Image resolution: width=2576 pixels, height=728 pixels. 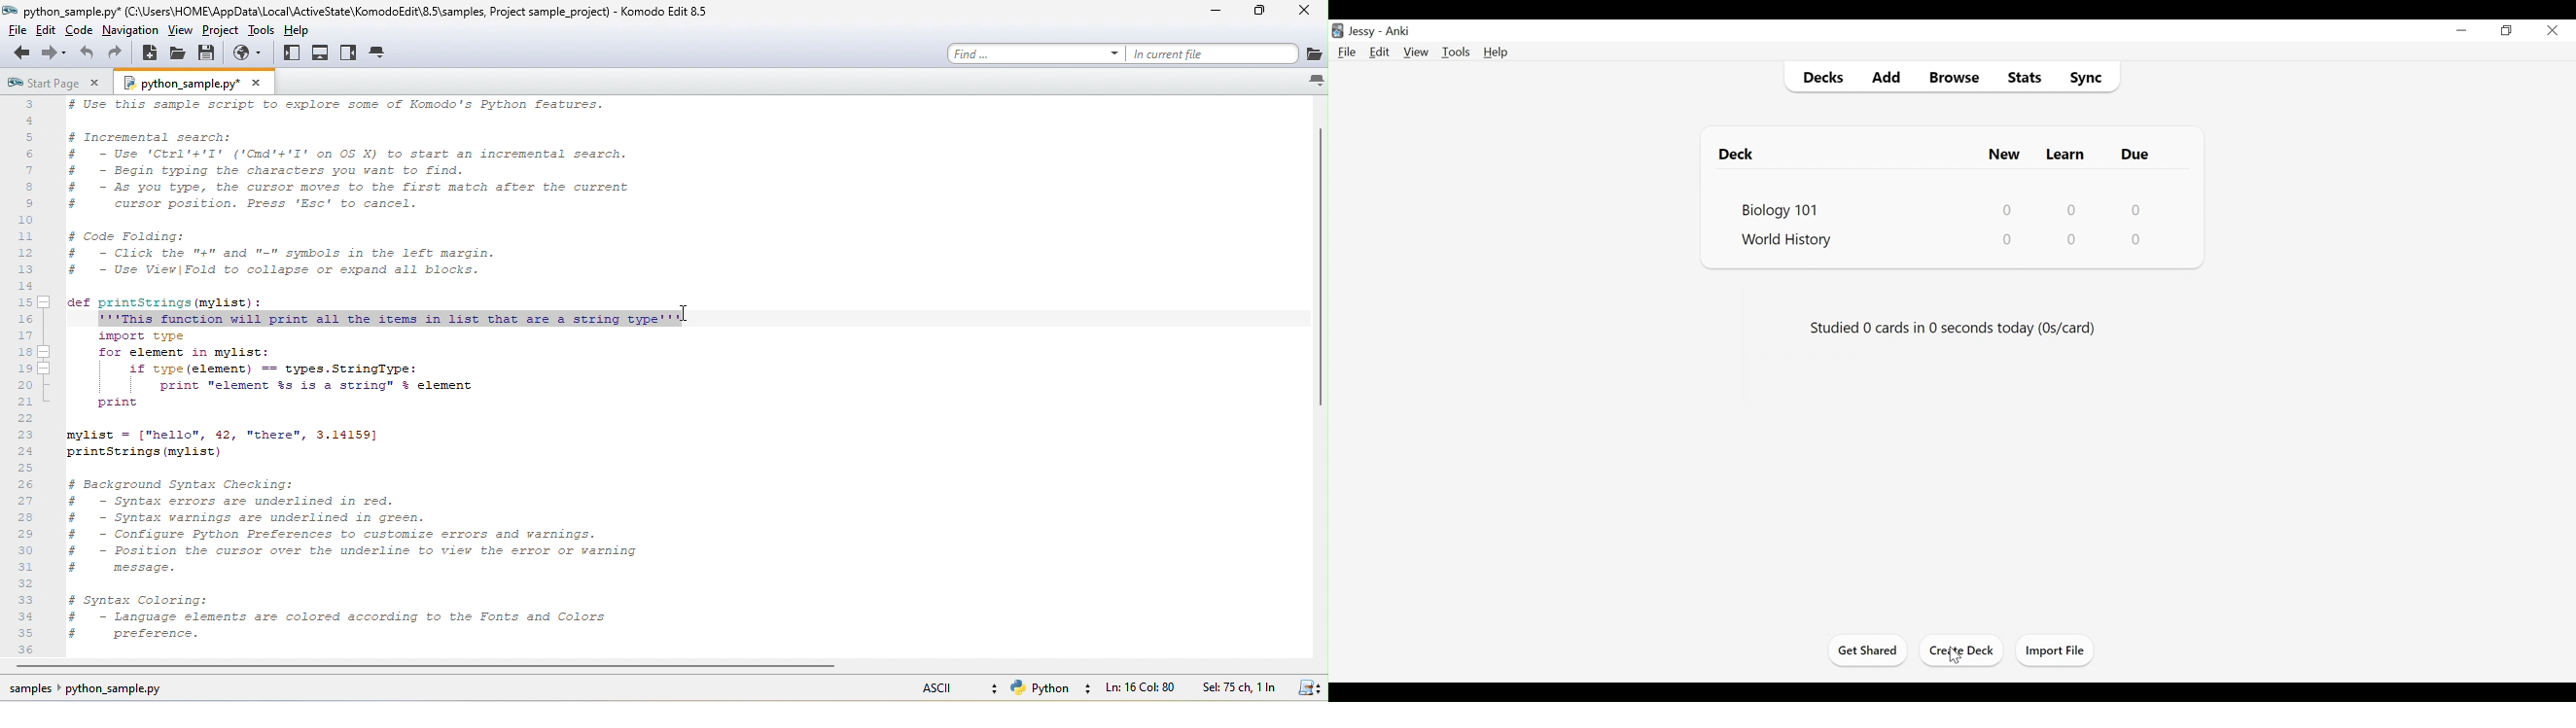 What do you see at coordinates (1885, 75) in the screenshot?
I see `Add` at bounding box center [1885, 75].